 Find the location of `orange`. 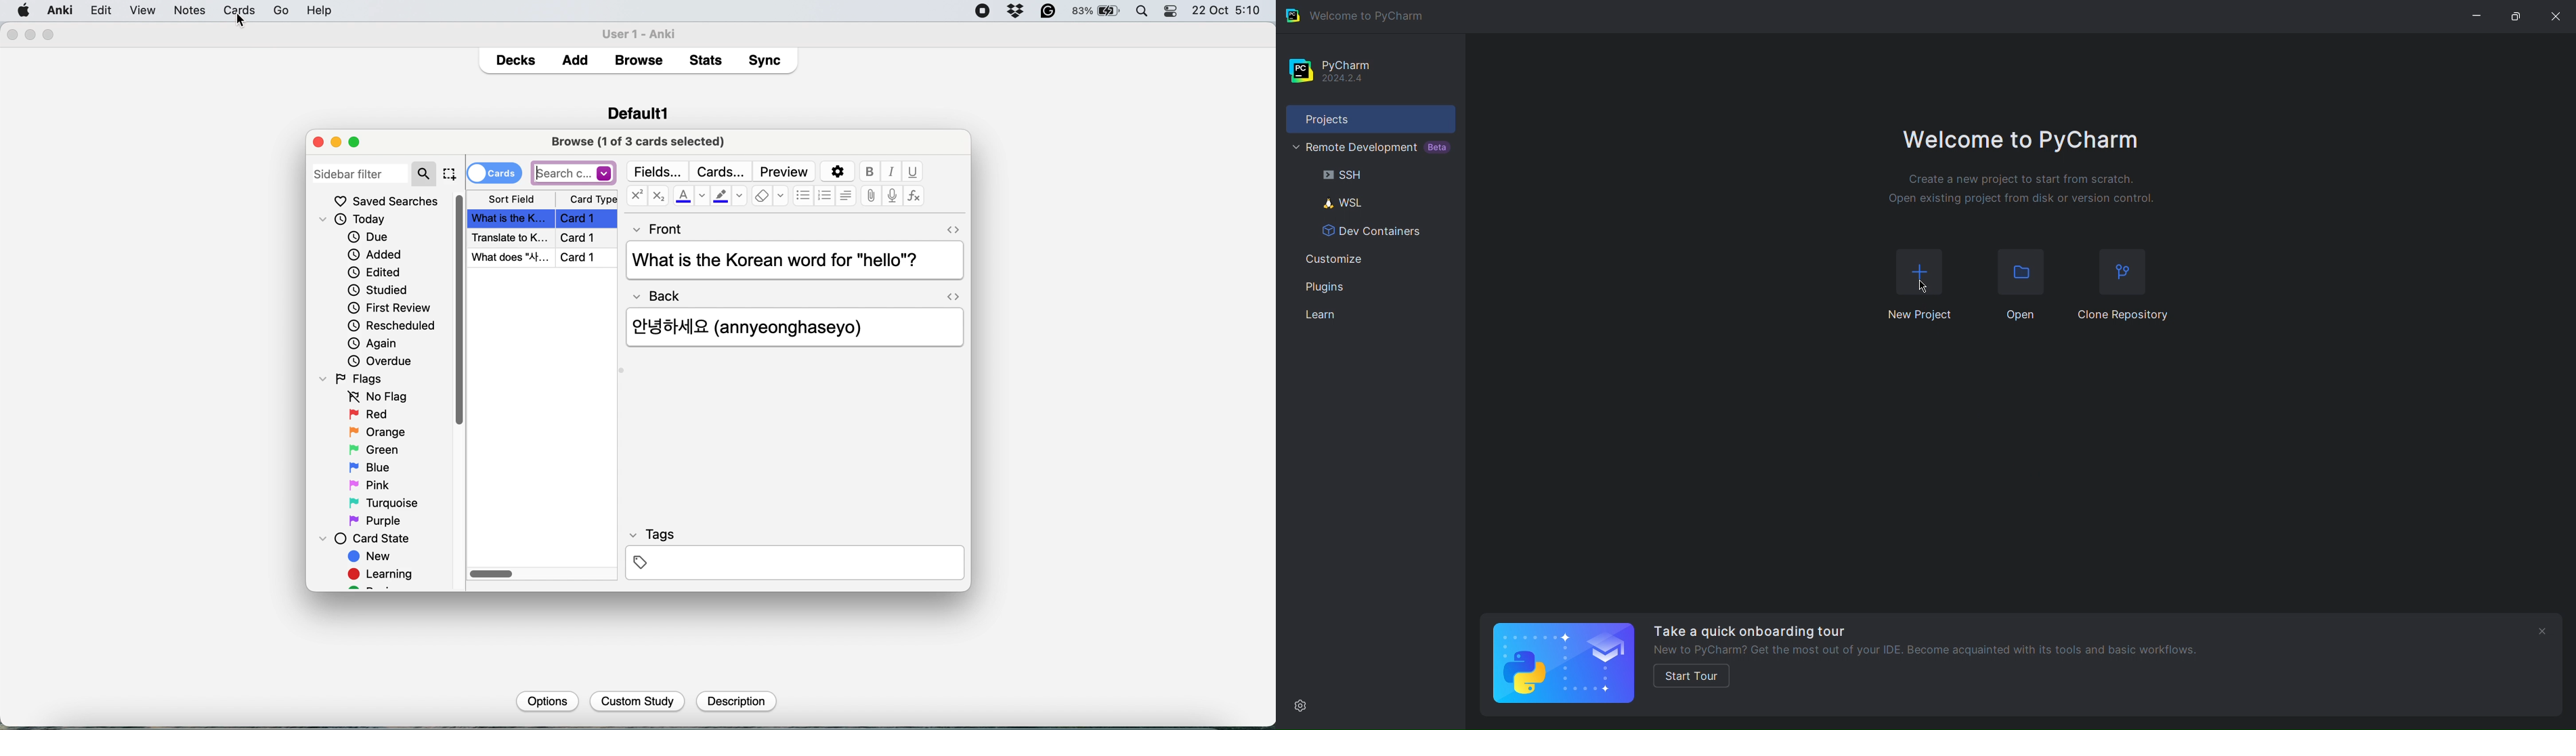

orange is located at coordinates (377, 432).